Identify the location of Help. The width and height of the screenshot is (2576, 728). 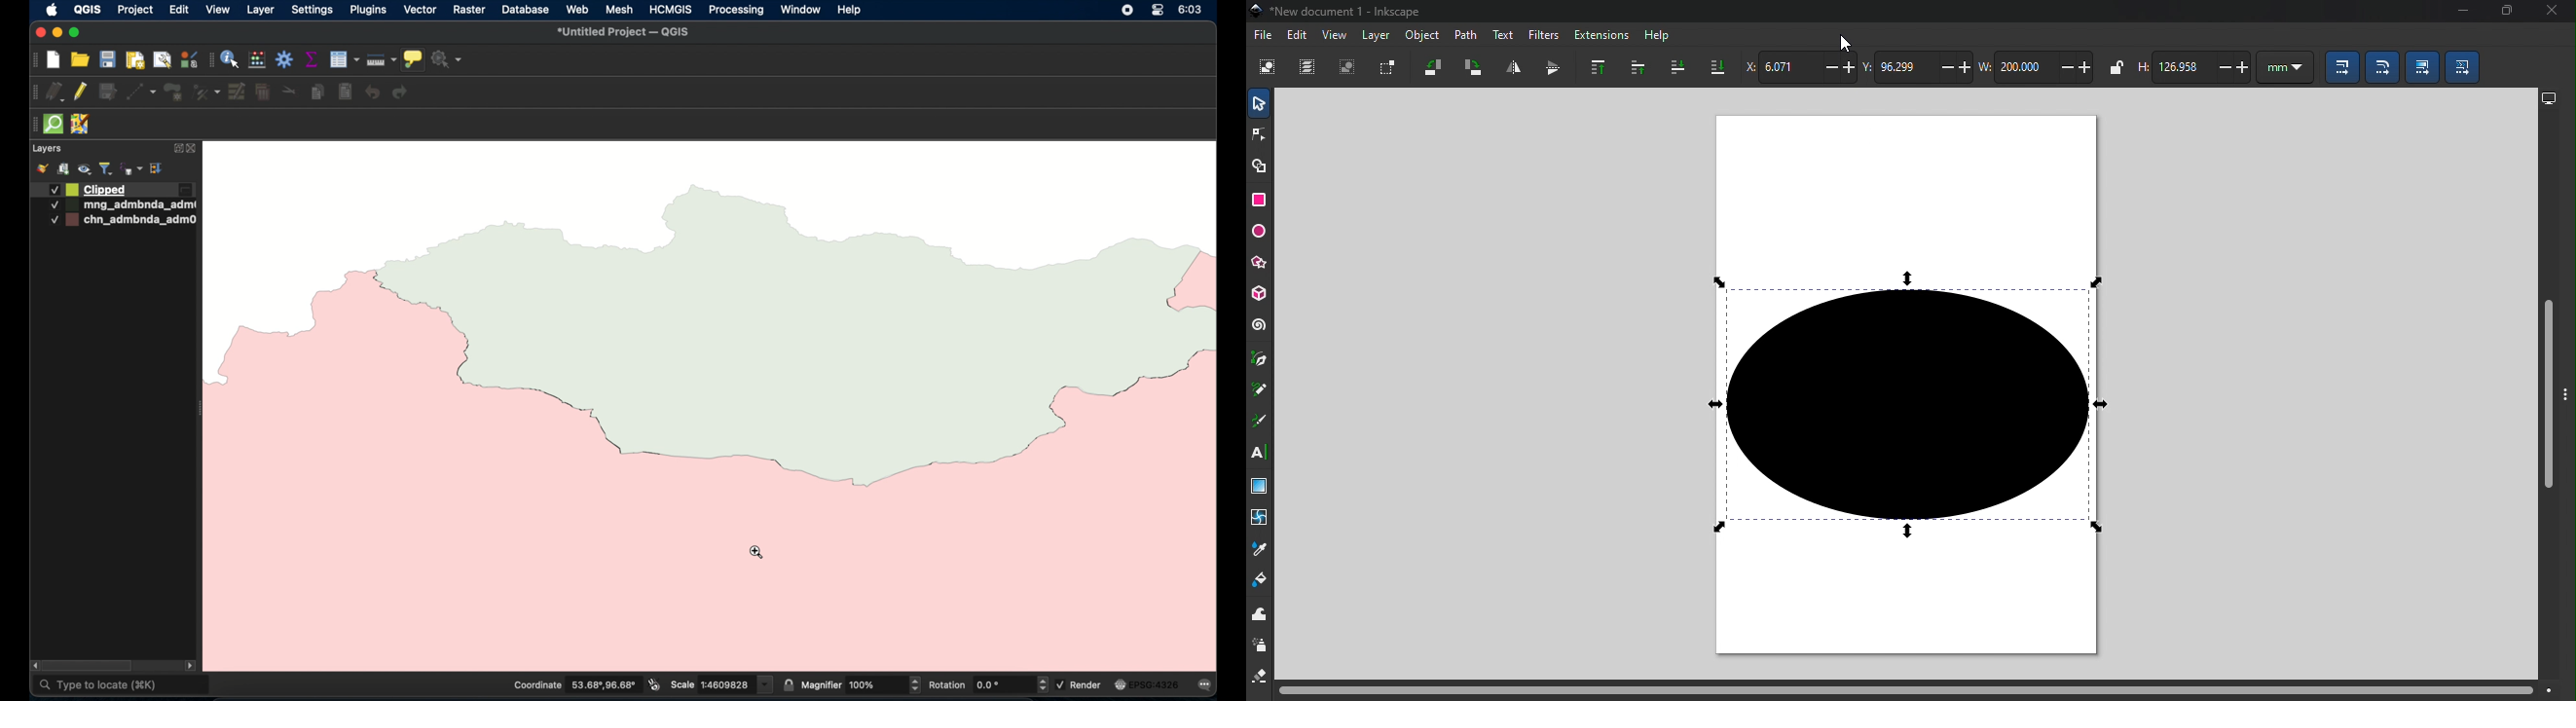
(1655, 33).